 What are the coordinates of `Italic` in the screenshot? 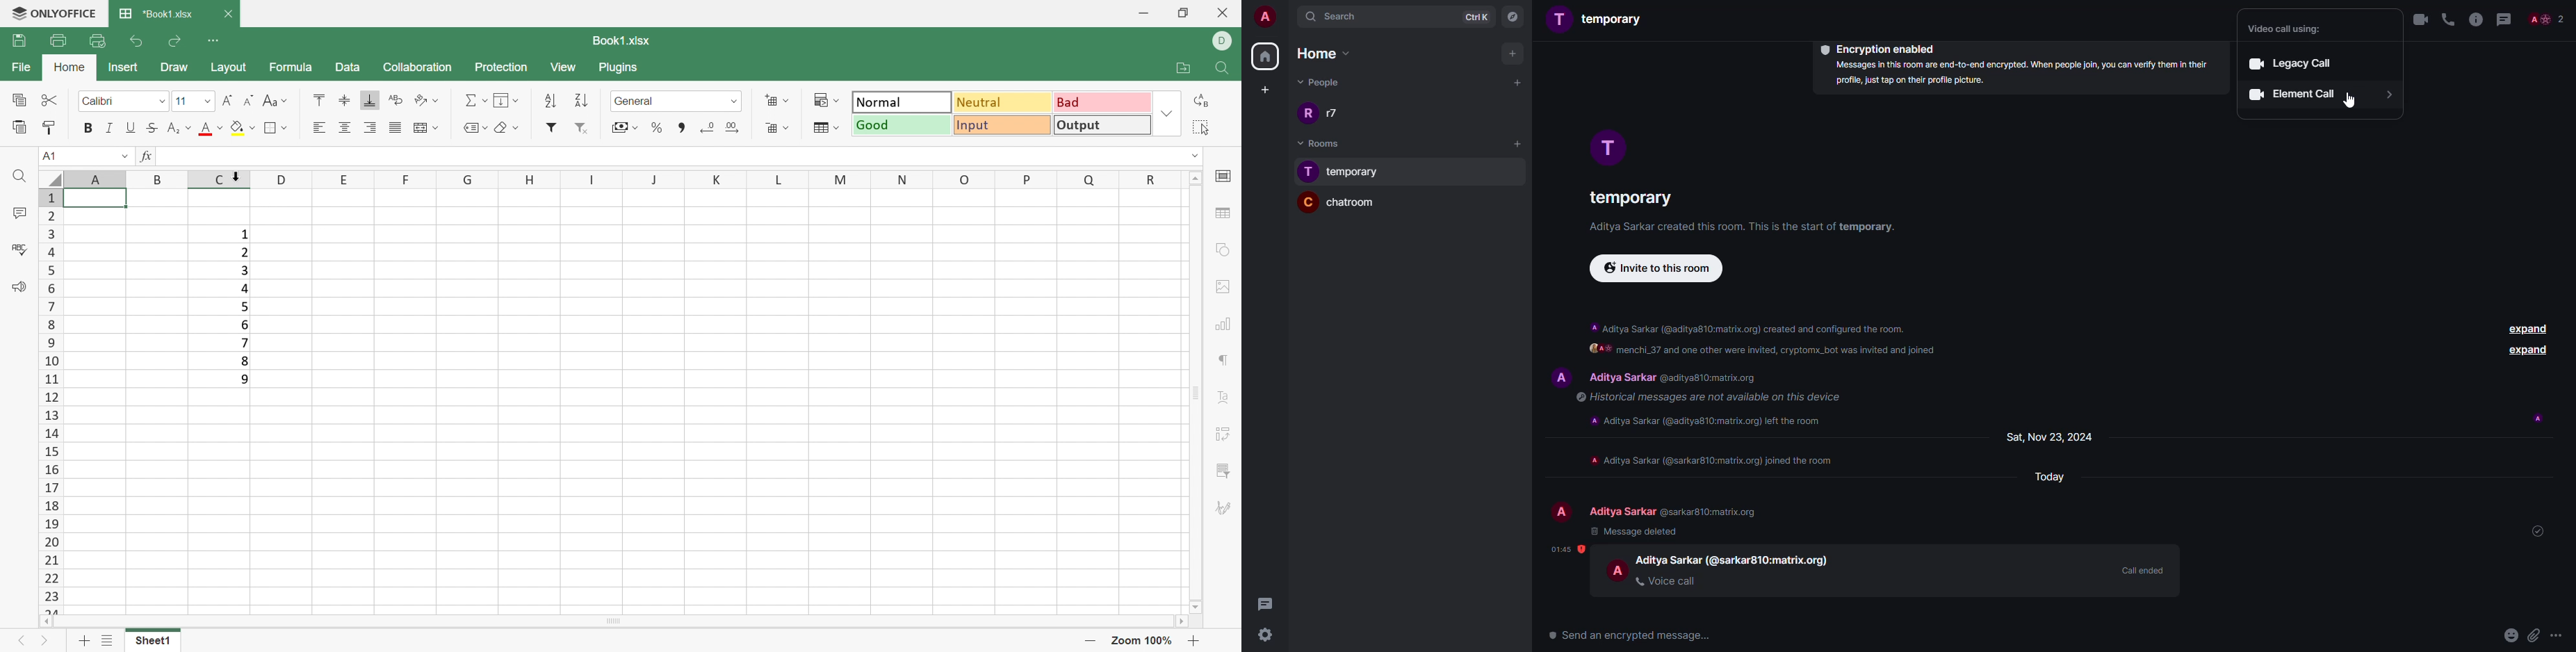 It's located at (111, 129).